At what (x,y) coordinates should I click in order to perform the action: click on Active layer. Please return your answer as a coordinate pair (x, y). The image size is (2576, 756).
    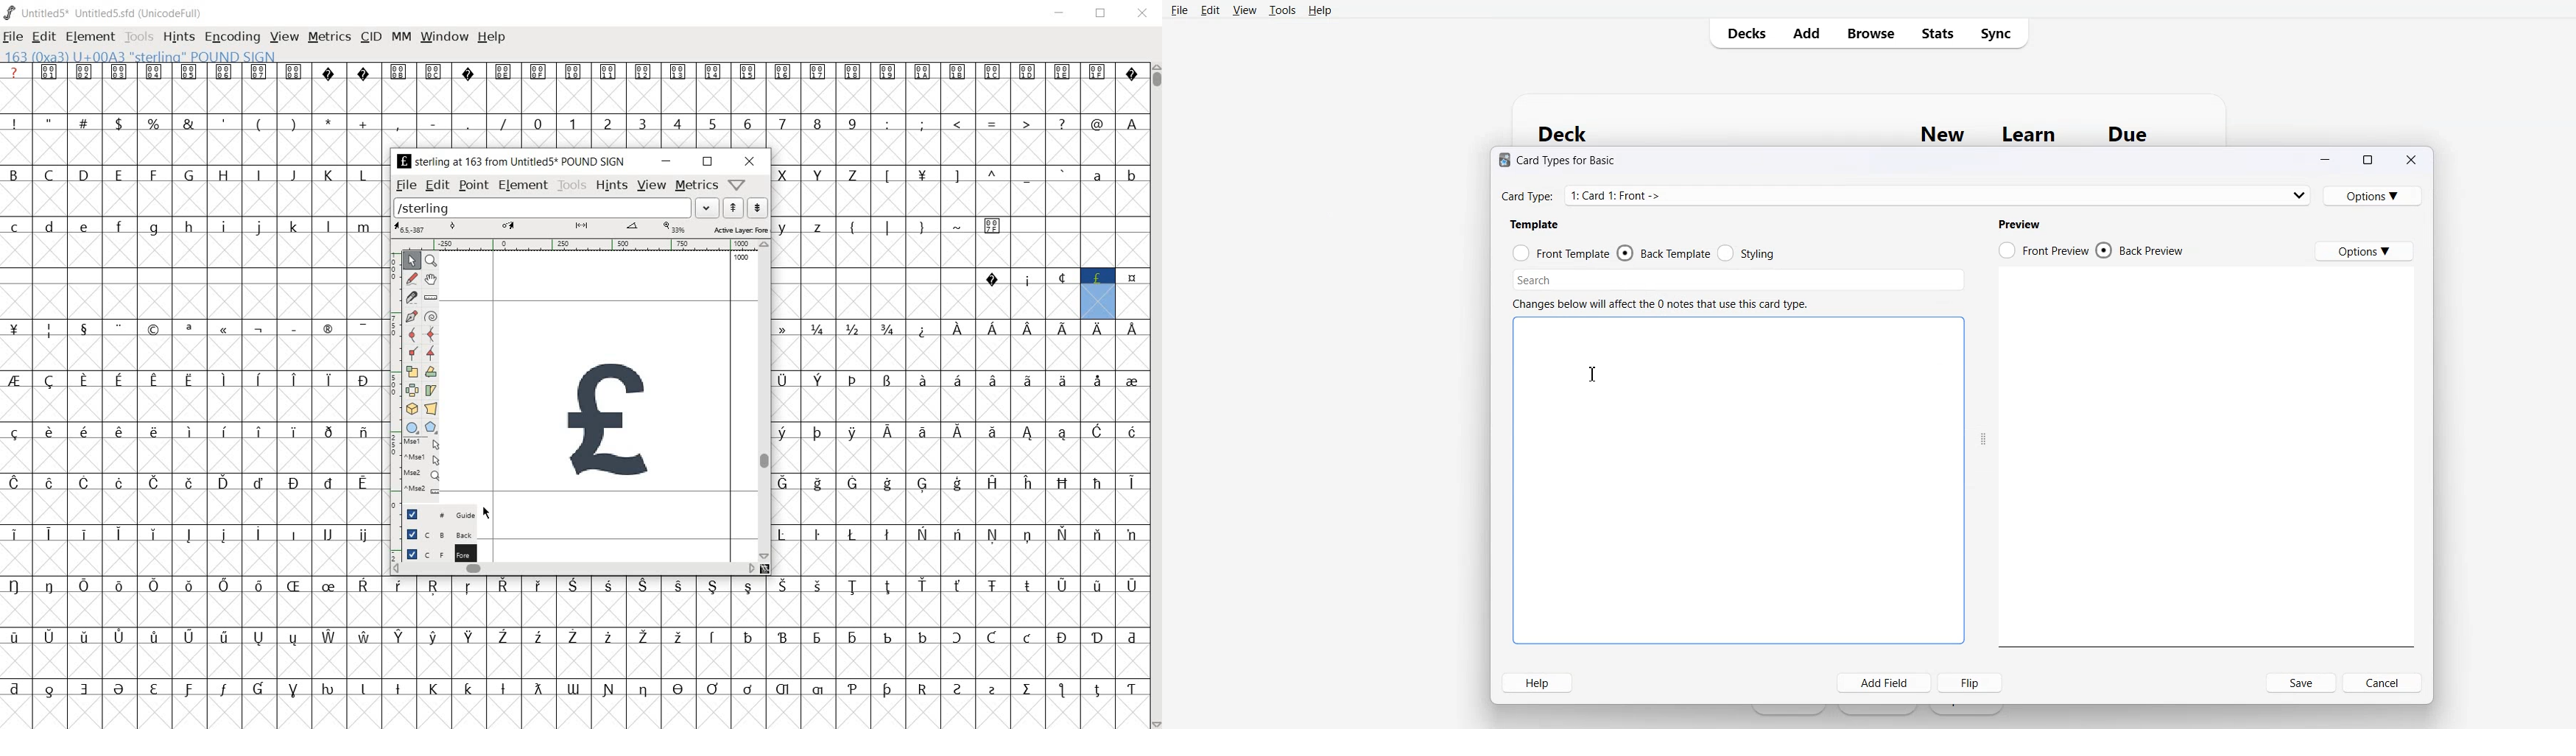
    Looking at the image, I should click on (581, 228).